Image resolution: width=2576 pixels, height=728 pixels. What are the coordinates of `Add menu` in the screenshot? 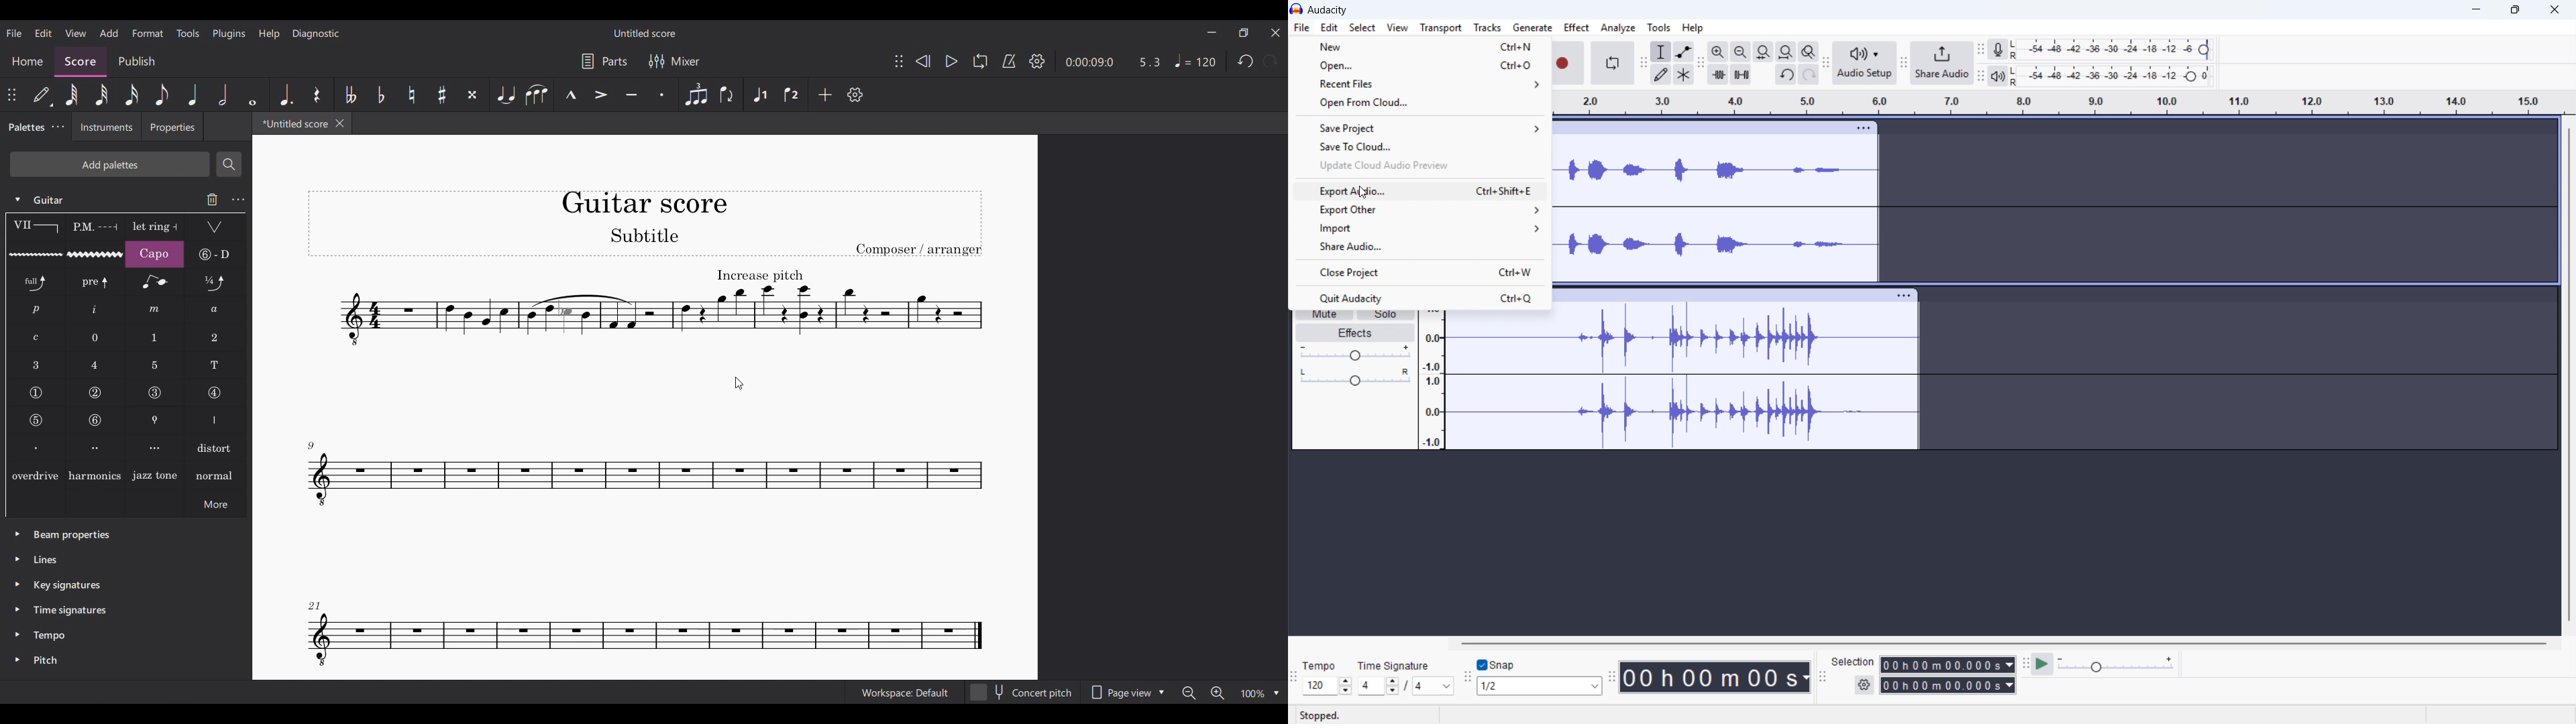 It's located at (109, 33).